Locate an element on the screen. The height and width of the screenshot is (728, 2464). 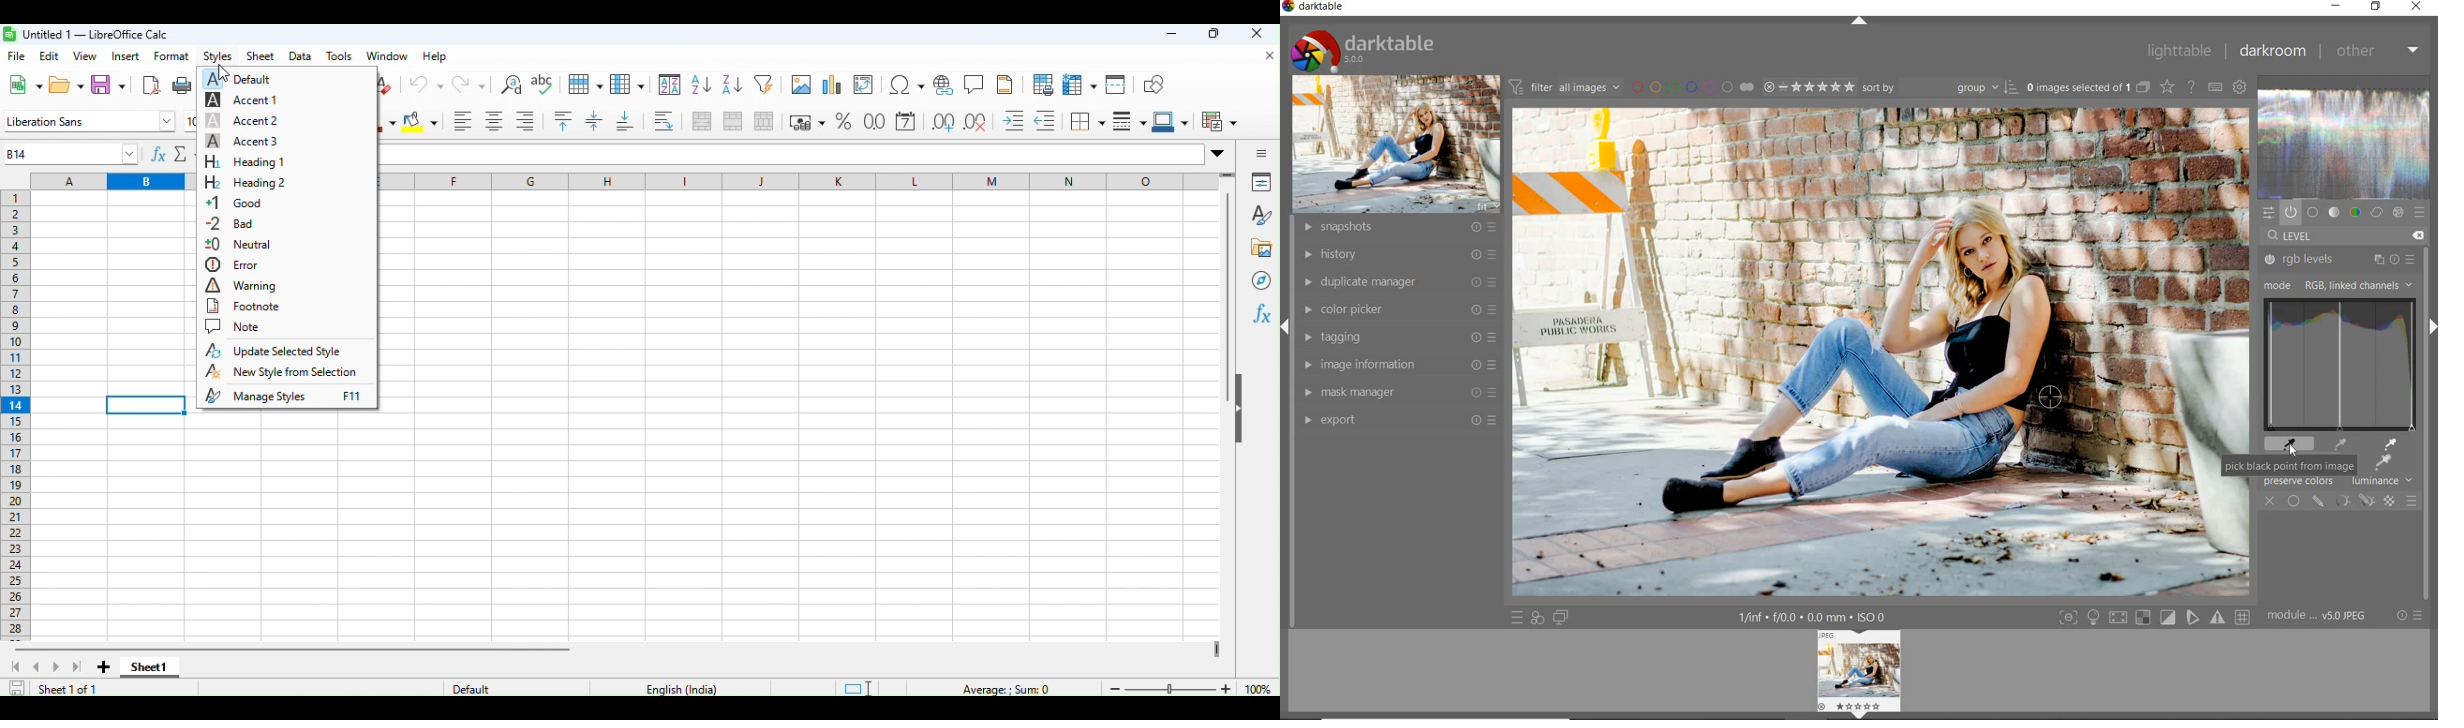
 is located at coordinates (1042, 85).